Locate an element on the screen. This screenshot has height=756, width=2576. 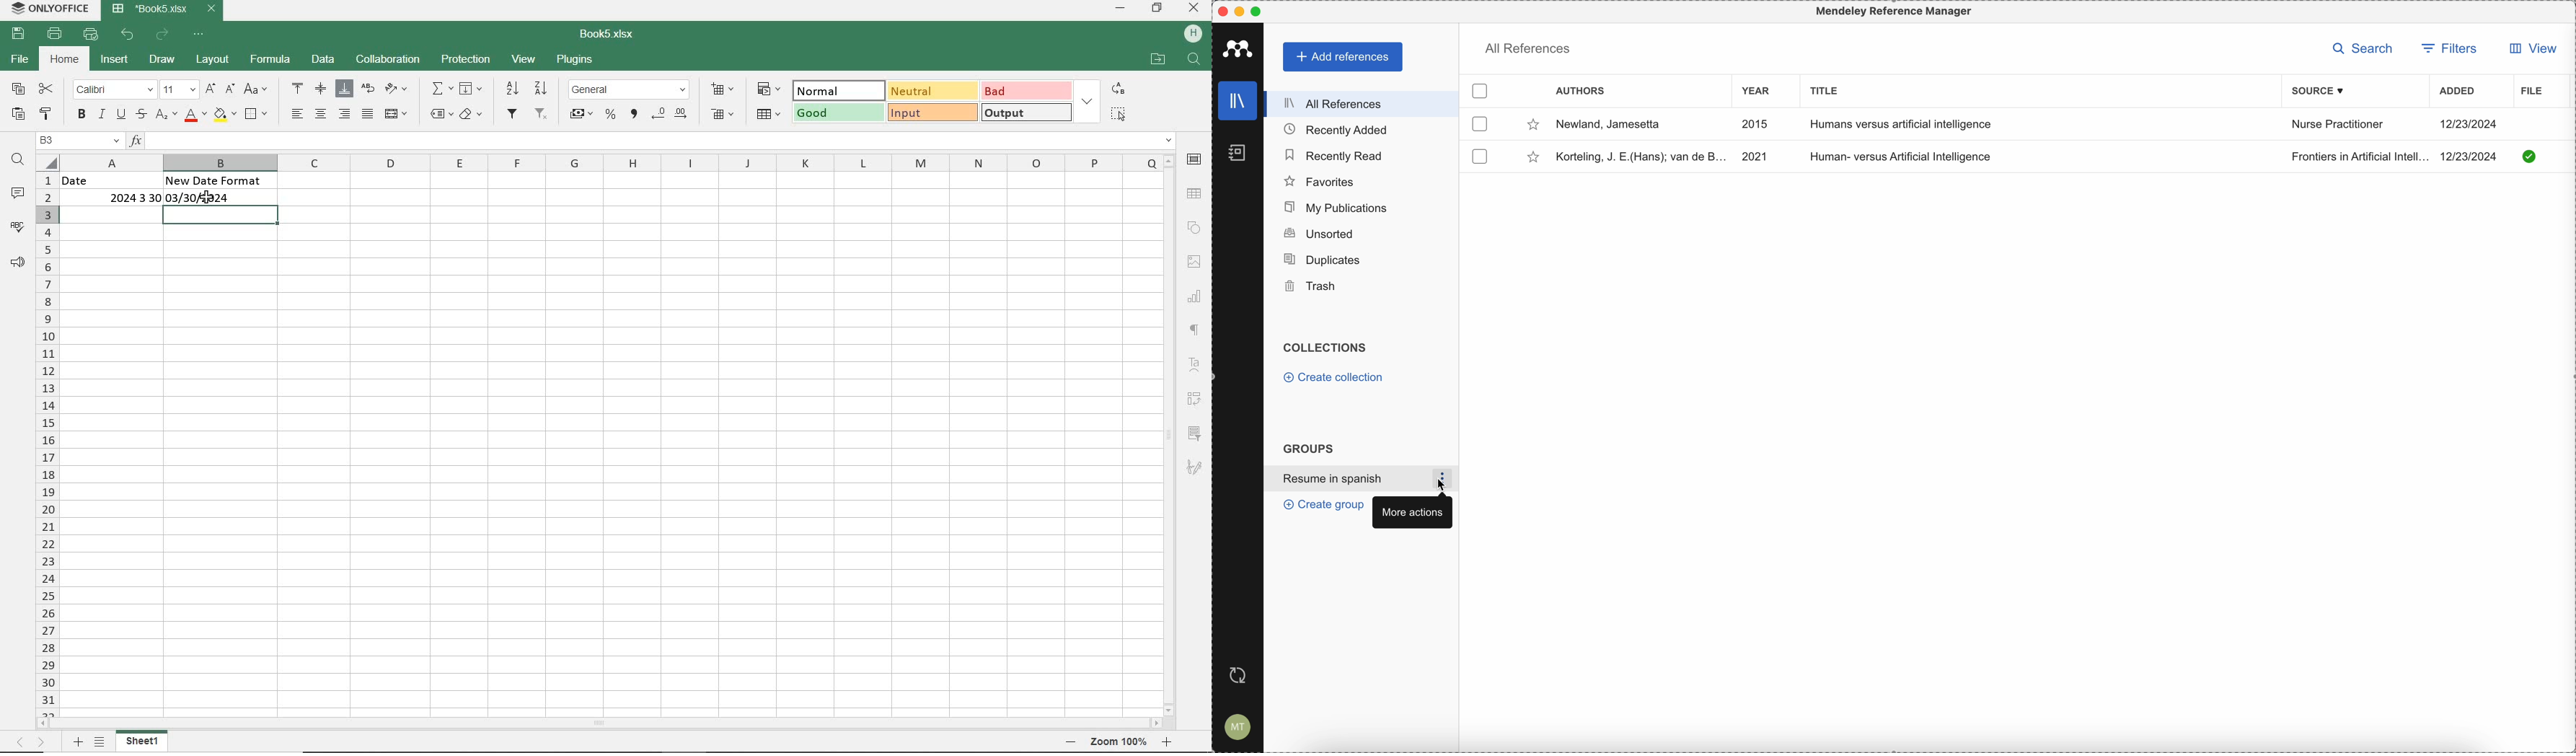
FILL COLOR is located at coordinates (224, 115).